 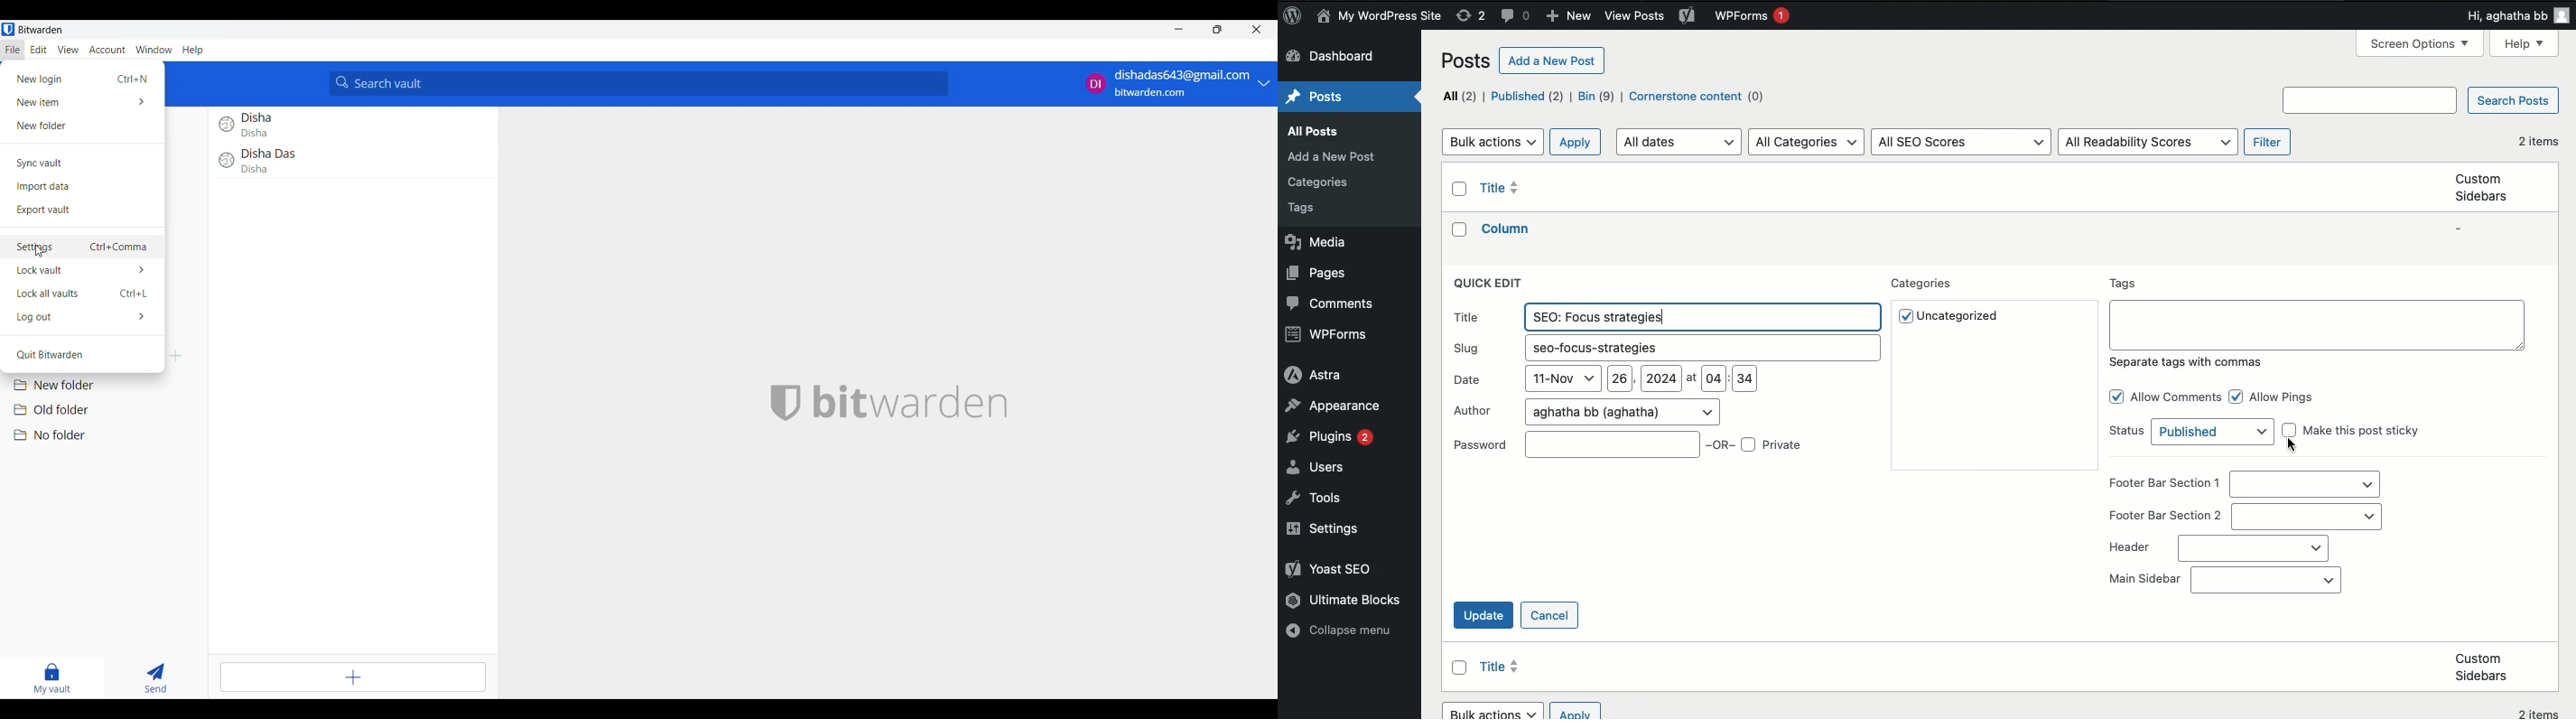 What do you see at coordinates (1467, 379) in the screenshot?
I see `Date` at bounding box center [1467, 379].